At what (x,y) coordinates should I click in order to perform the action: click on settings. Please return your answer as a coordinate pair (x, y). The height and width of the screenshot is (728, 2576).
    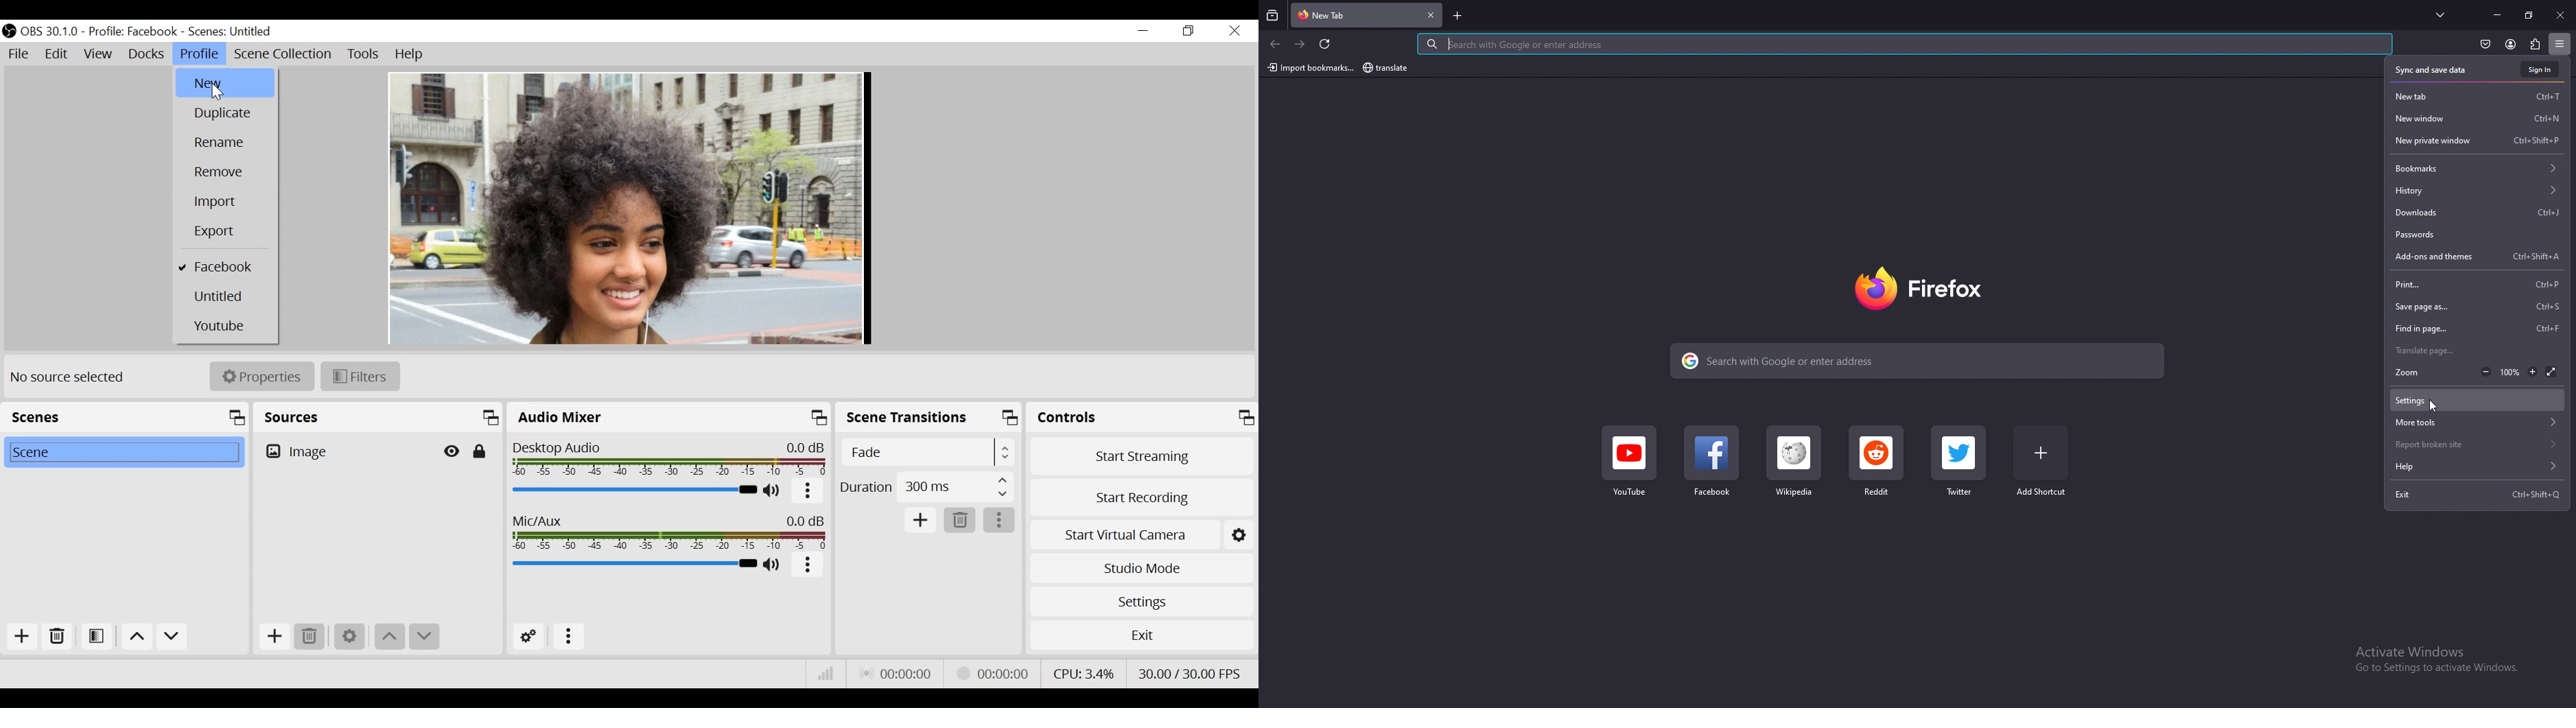
    Looking at the image, I should click on (2473, 399).